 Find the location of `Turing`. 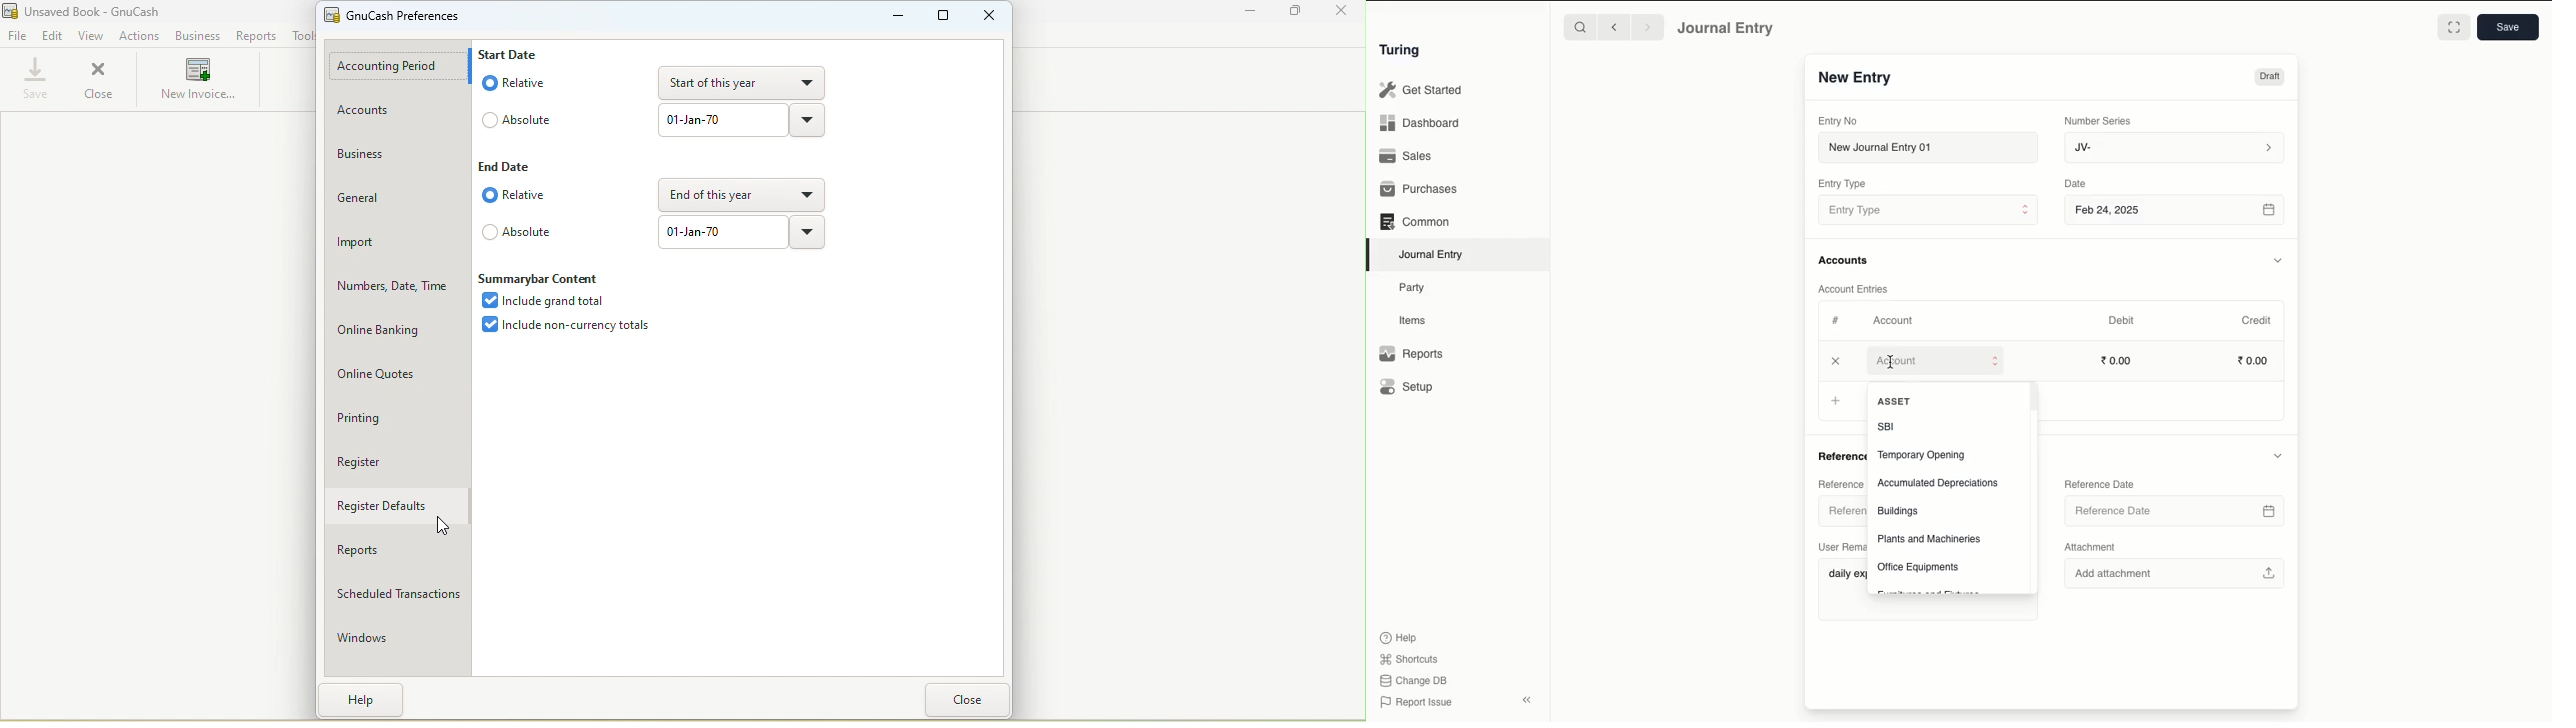

Turing is located at coordinates (1403, 51).